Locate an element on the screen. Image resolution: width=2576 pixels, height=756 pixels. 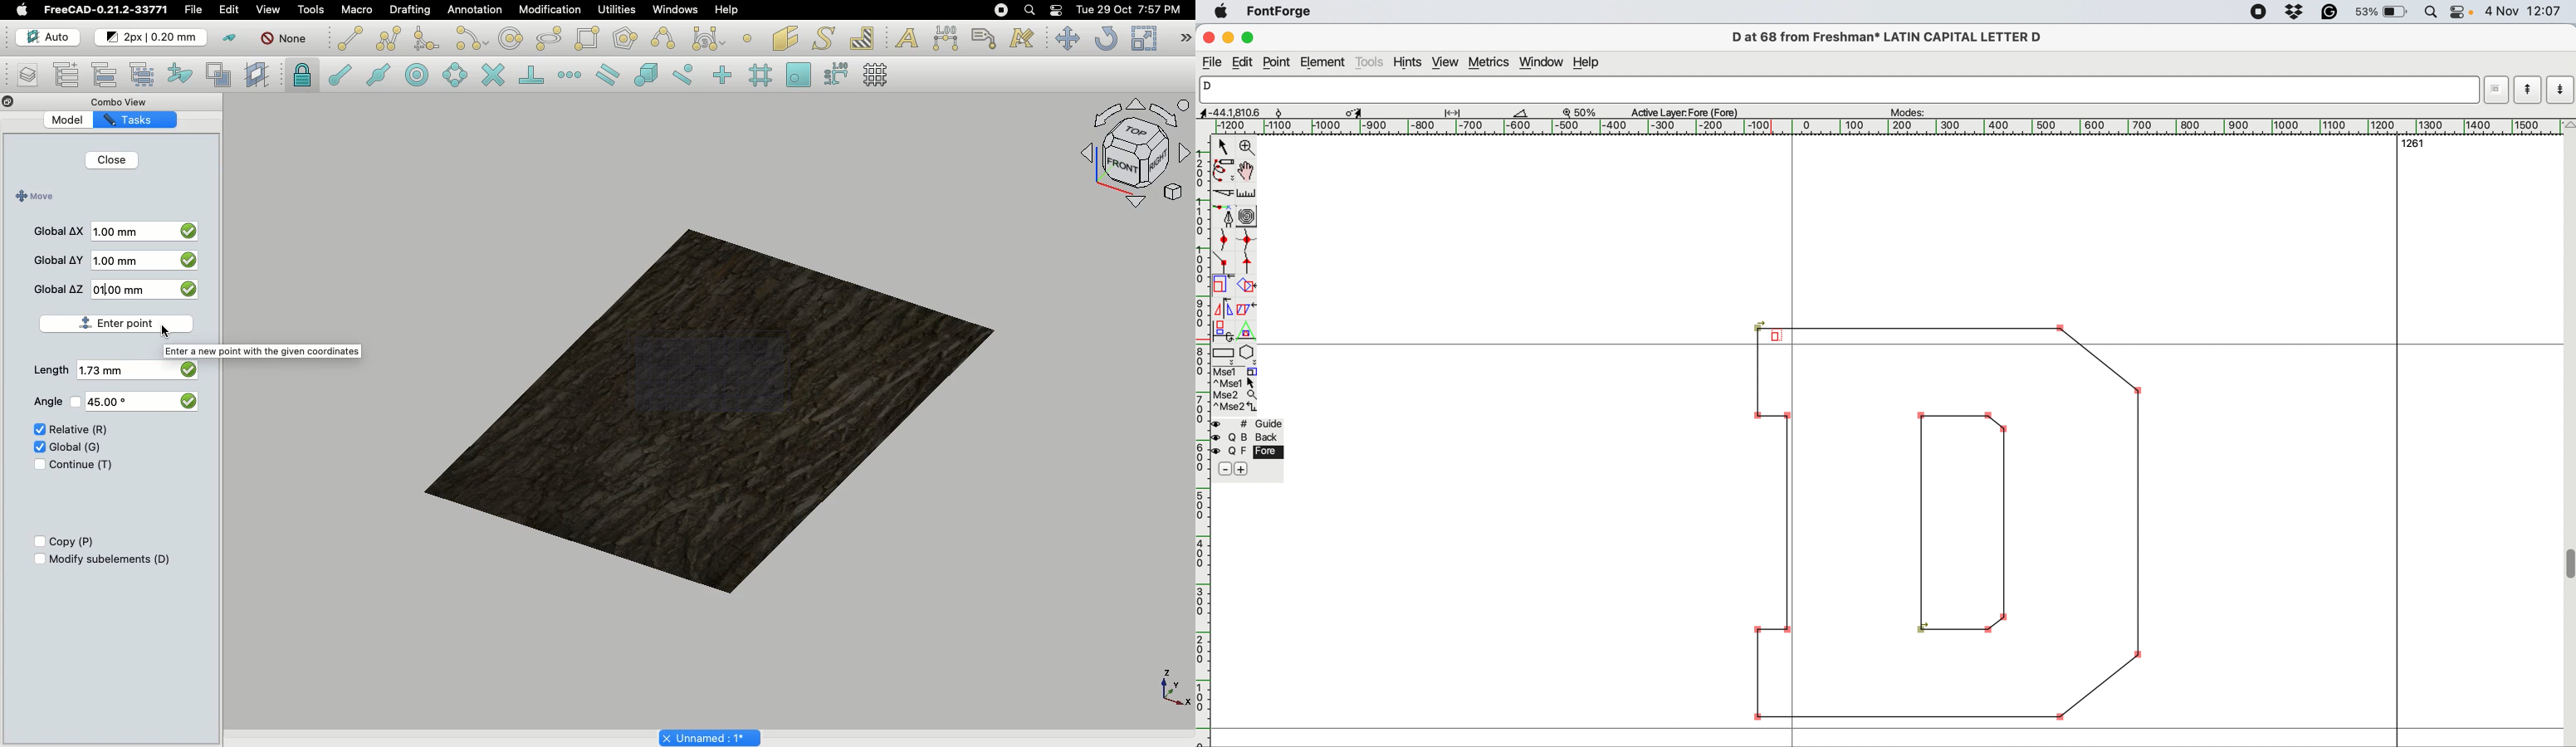
Create working plane proxy is located at coordinates (222, 76).